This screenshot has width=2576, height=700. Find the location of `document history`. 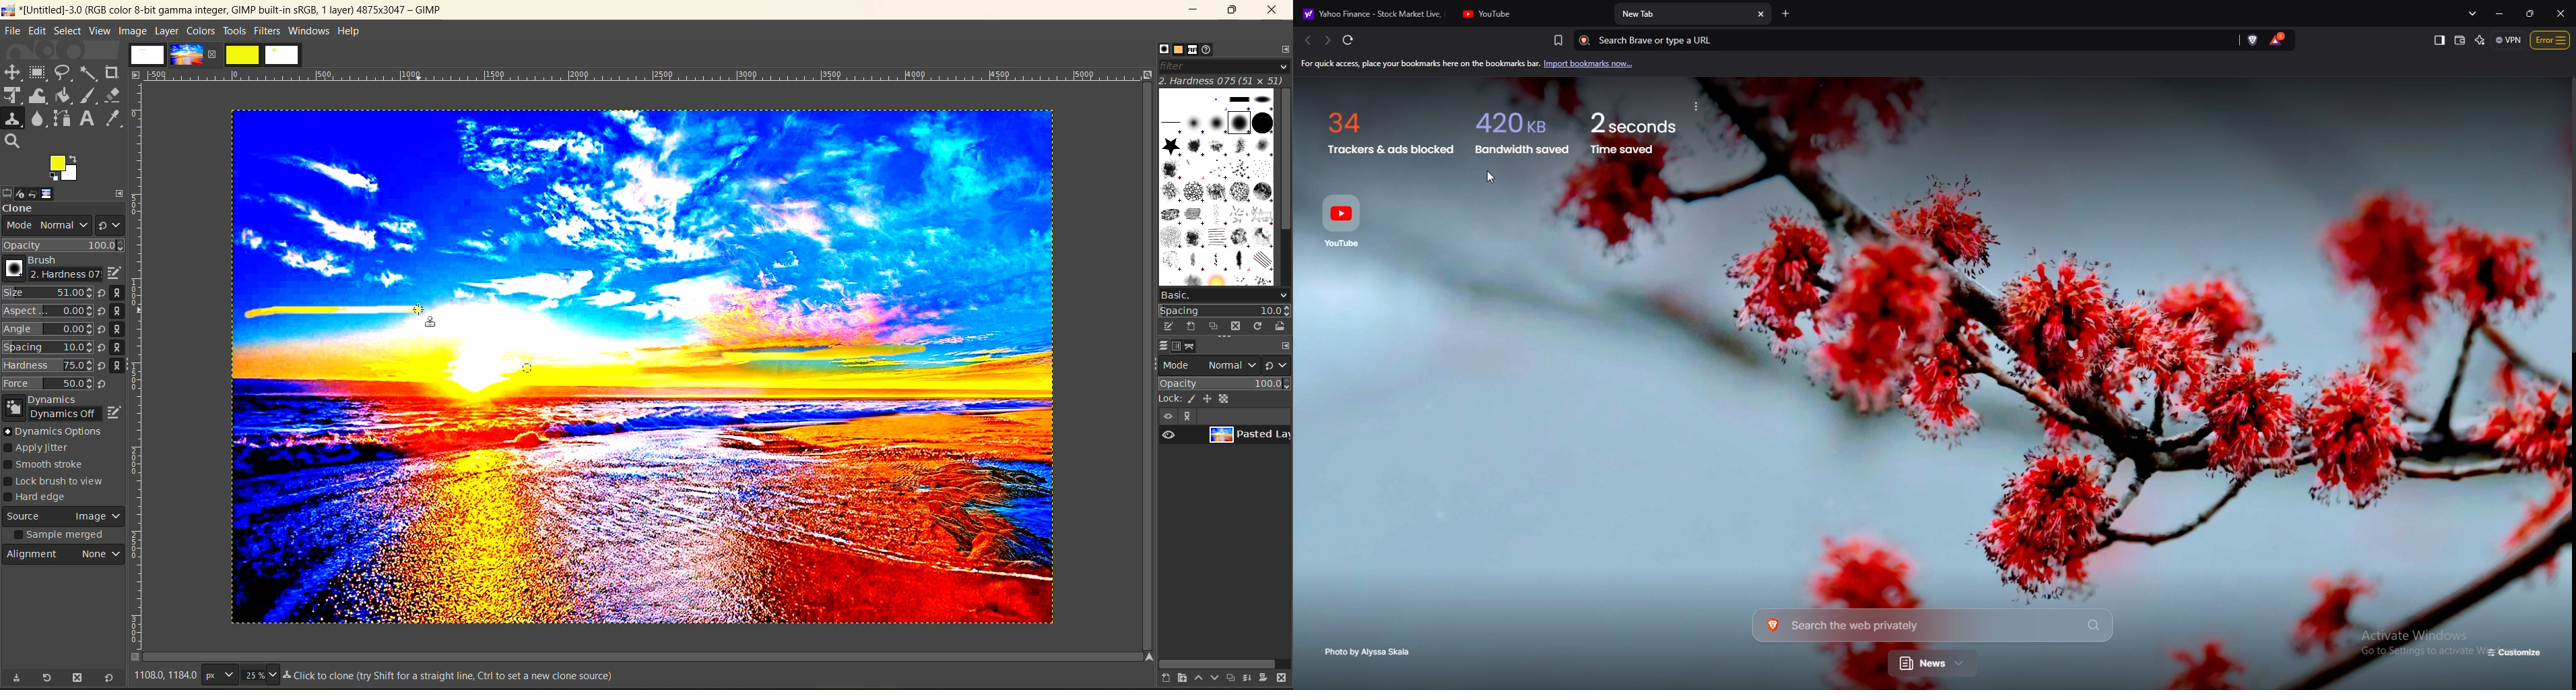

document history is located at coordinates (1212, 50).